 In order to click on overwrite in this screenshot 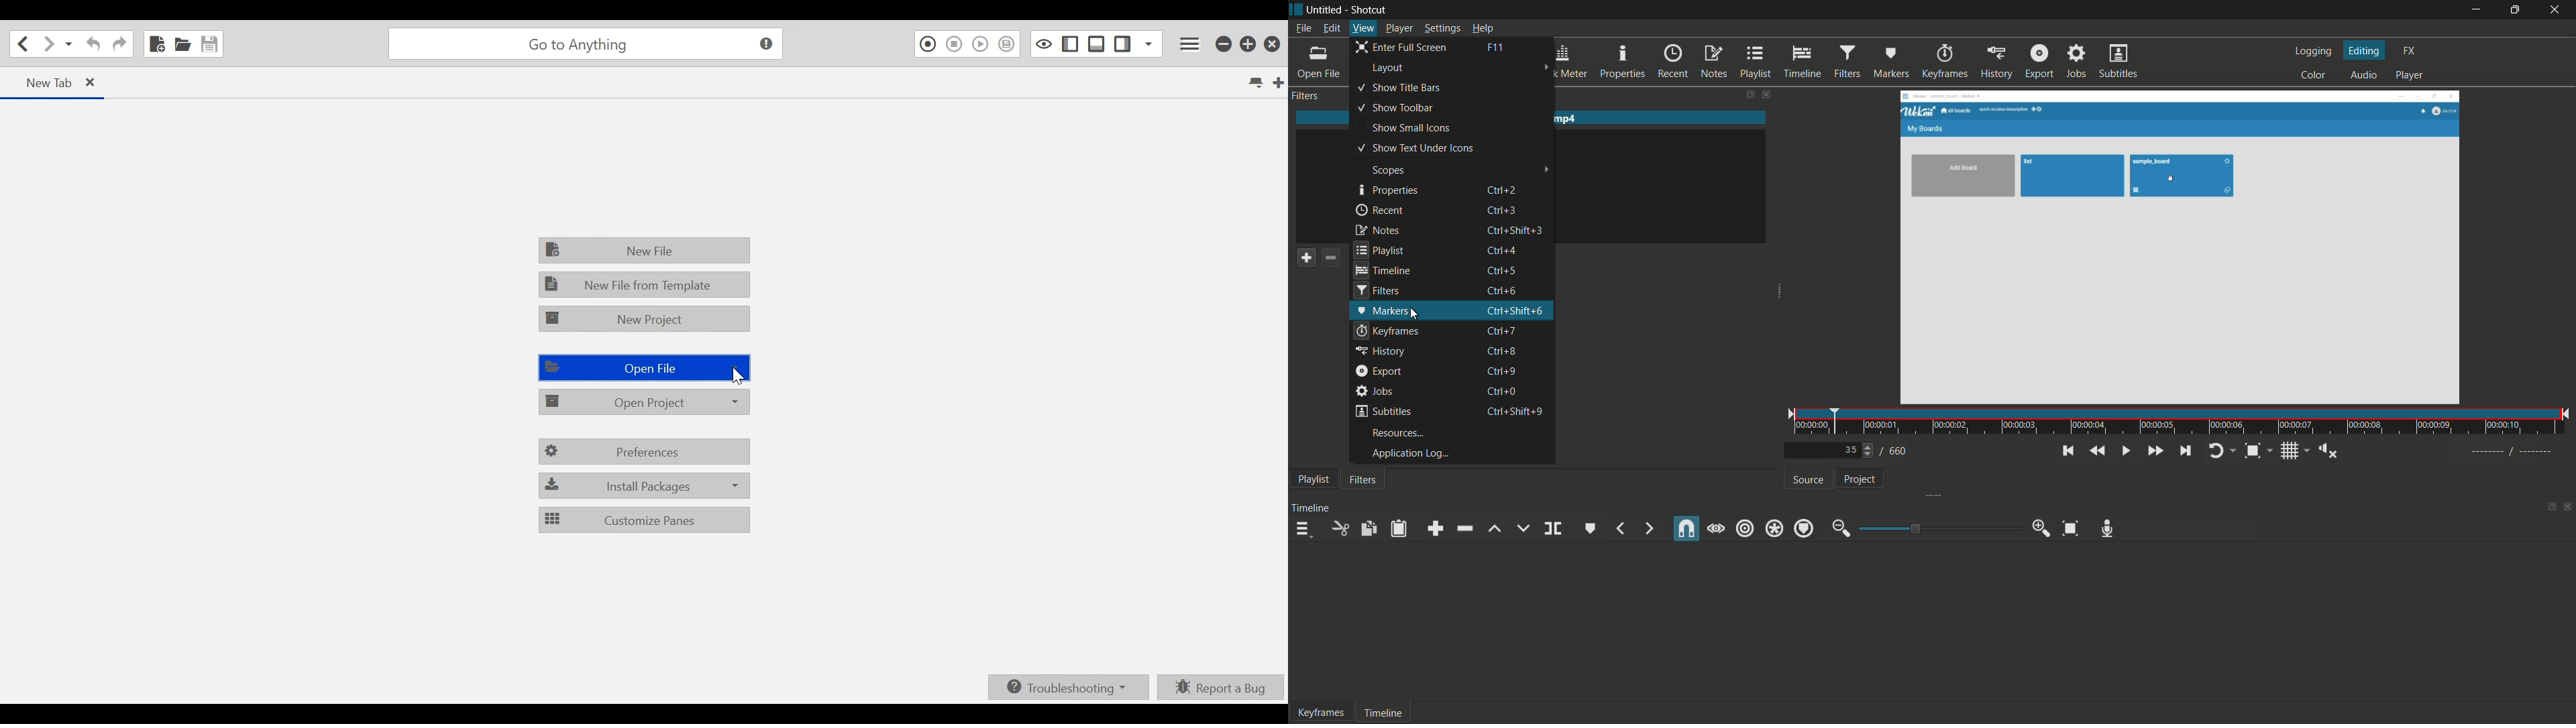, I will do `click(1523, 528)`.